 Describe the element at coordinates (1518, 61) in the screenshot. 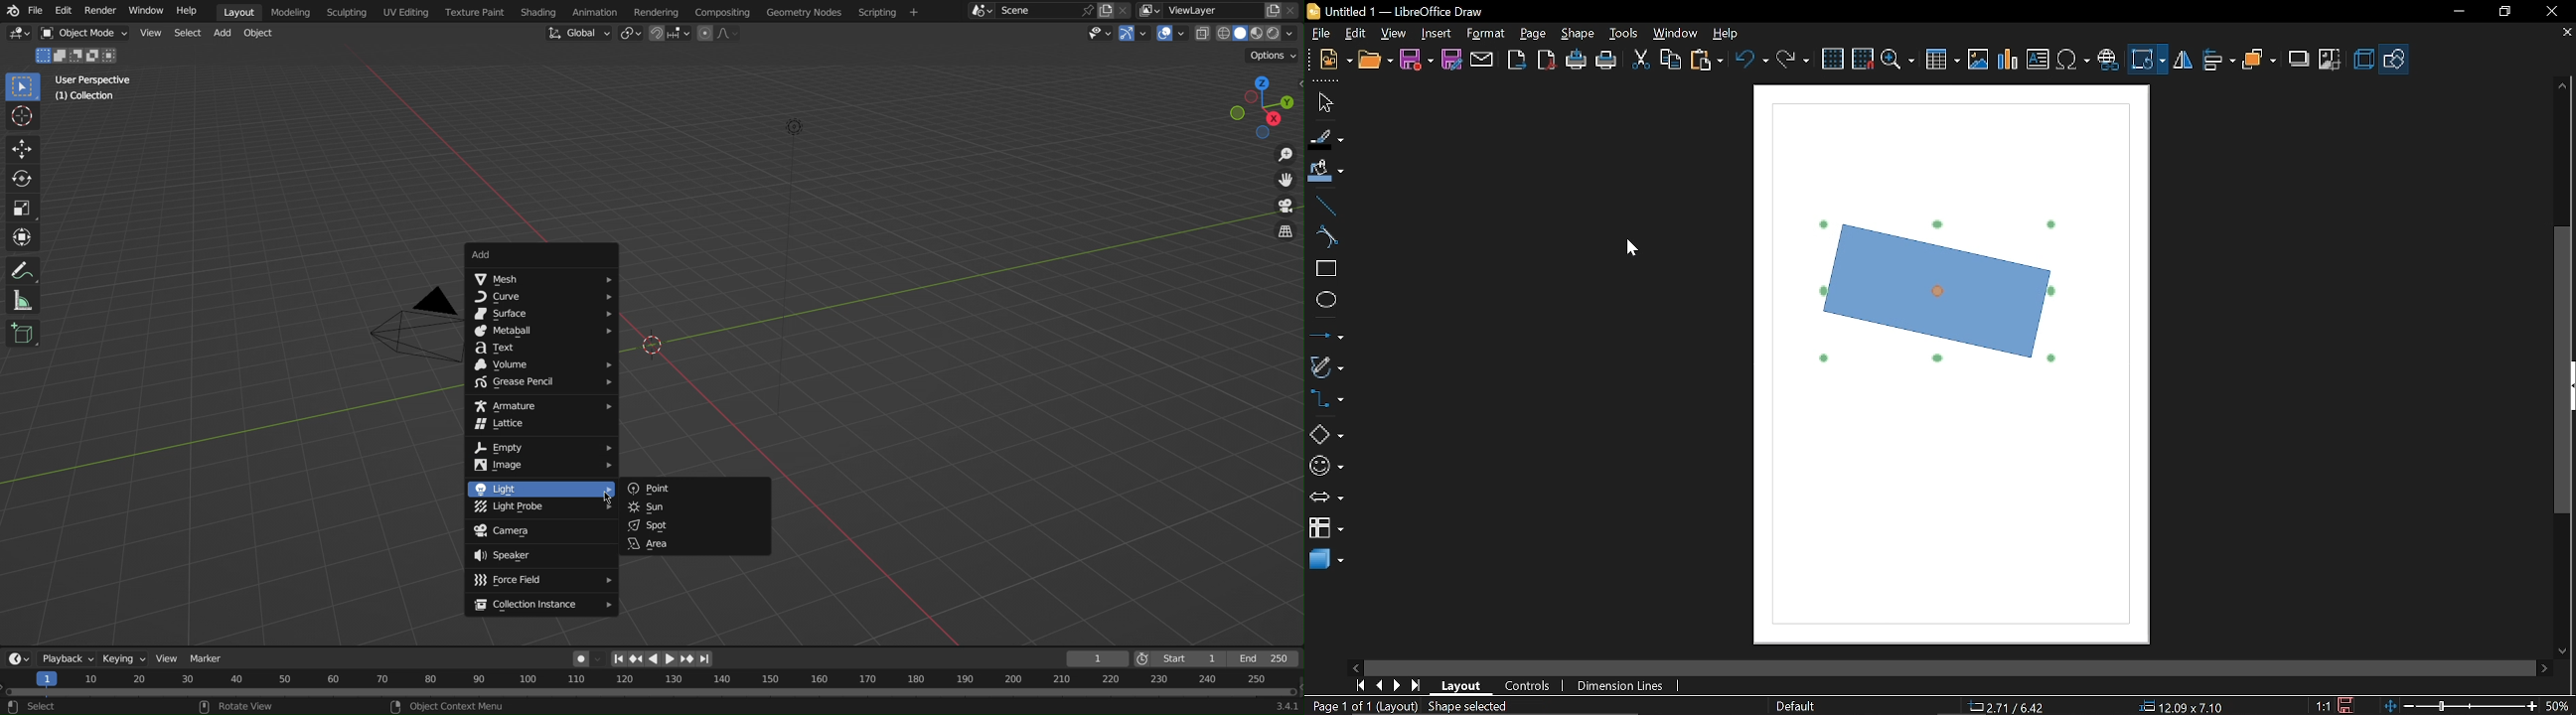

I see `Import` at that location.